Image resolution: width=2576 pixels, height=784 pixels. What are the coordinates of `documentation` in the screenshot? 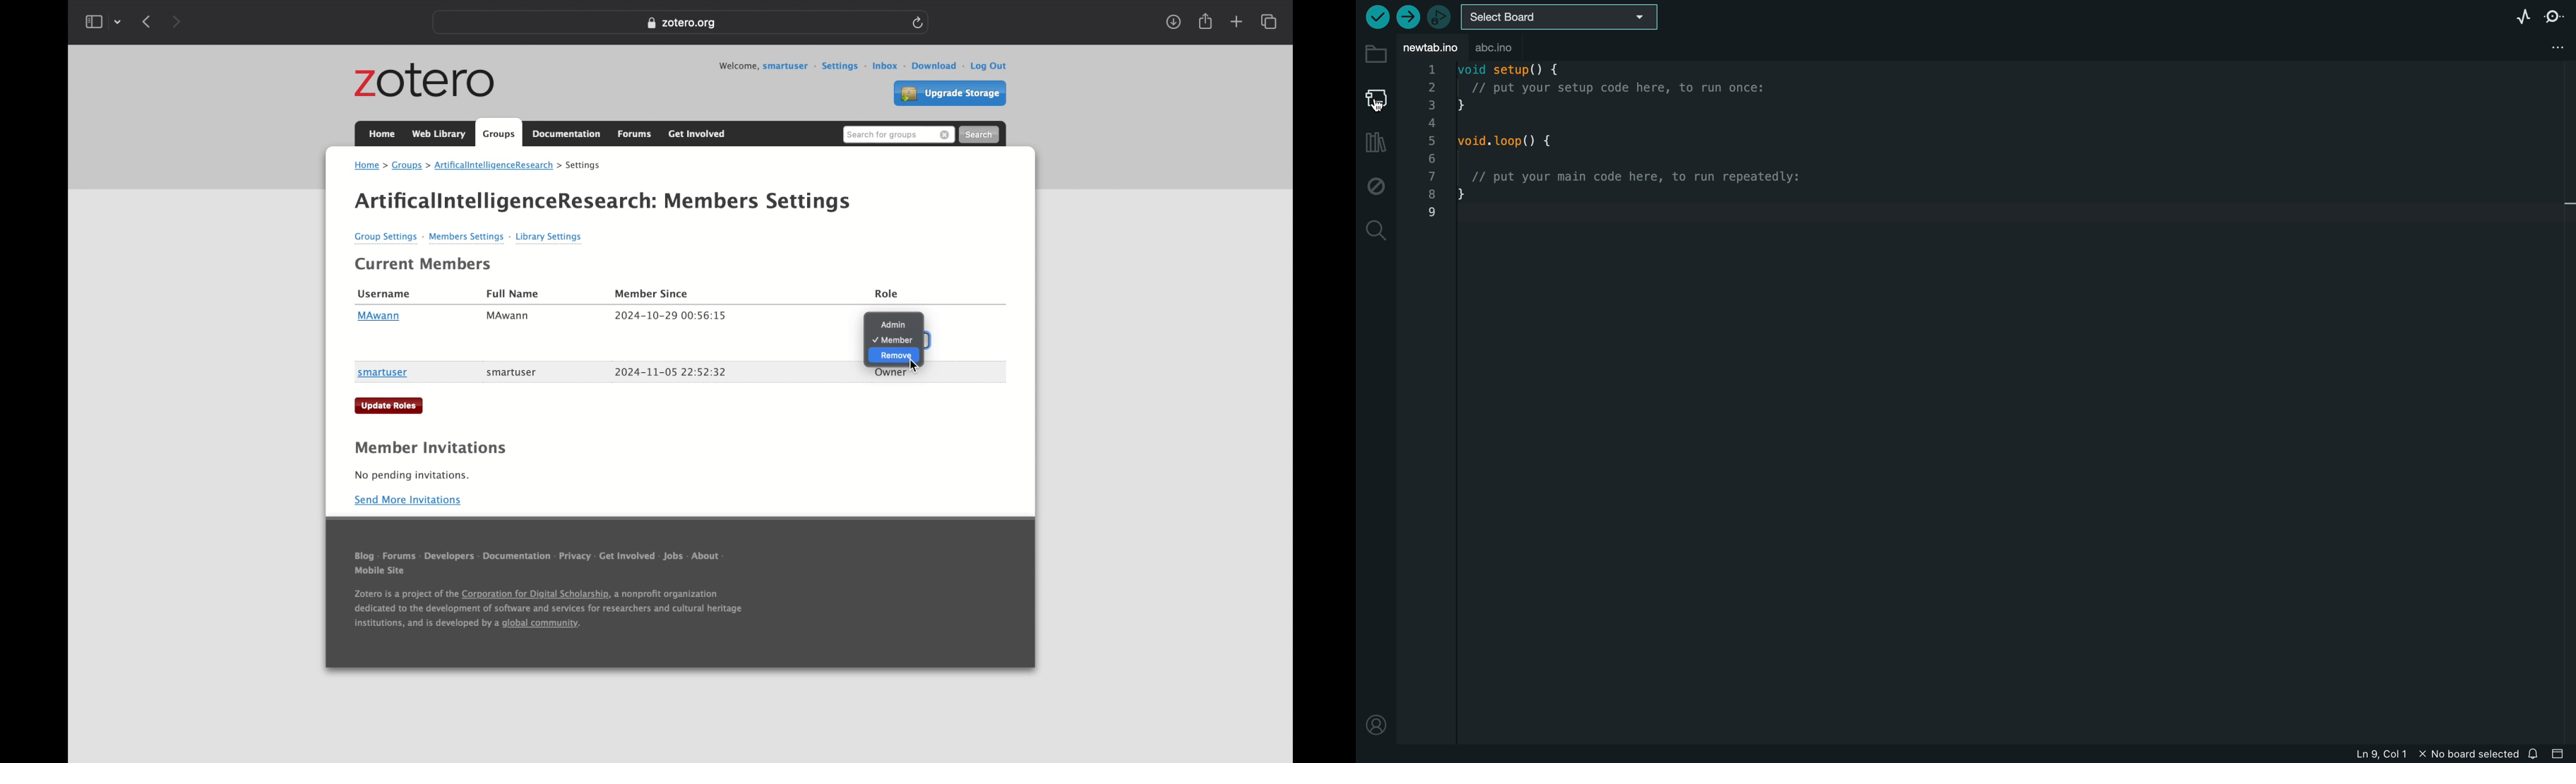 It's located at (567, 134).